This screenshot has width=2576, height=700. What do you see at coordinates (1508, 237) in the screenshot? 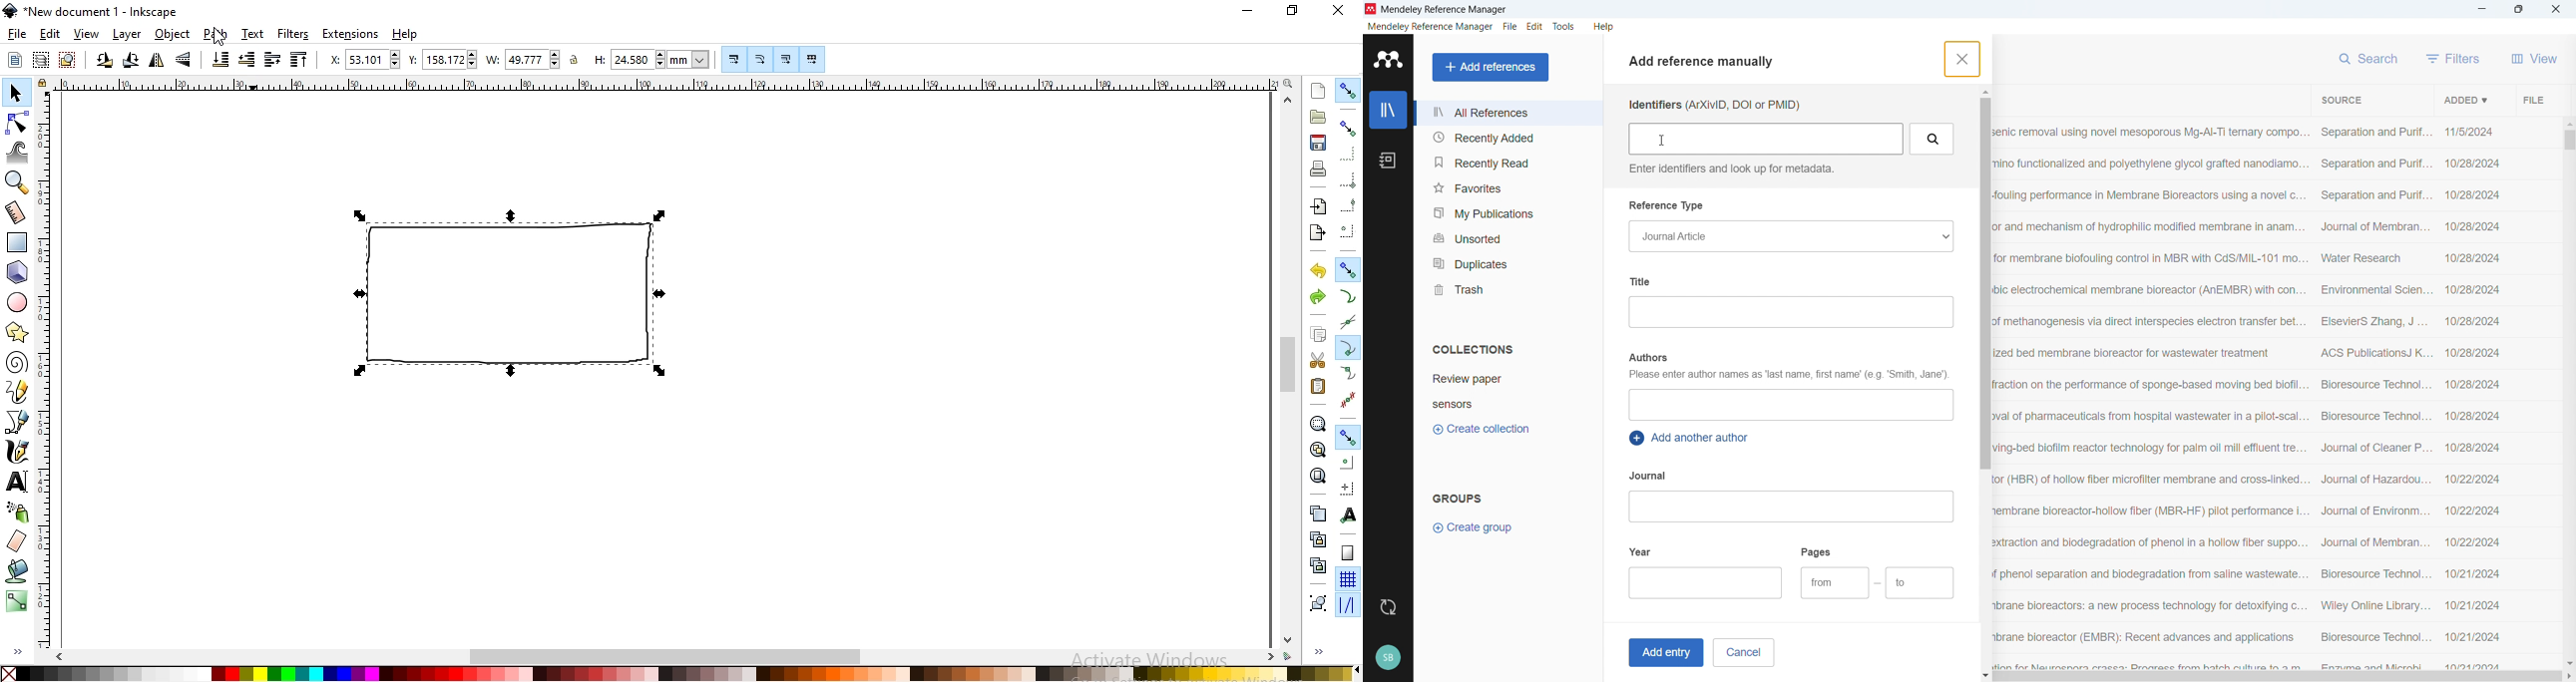
I see `Unsorted ` at bounding box center [1508, 237].